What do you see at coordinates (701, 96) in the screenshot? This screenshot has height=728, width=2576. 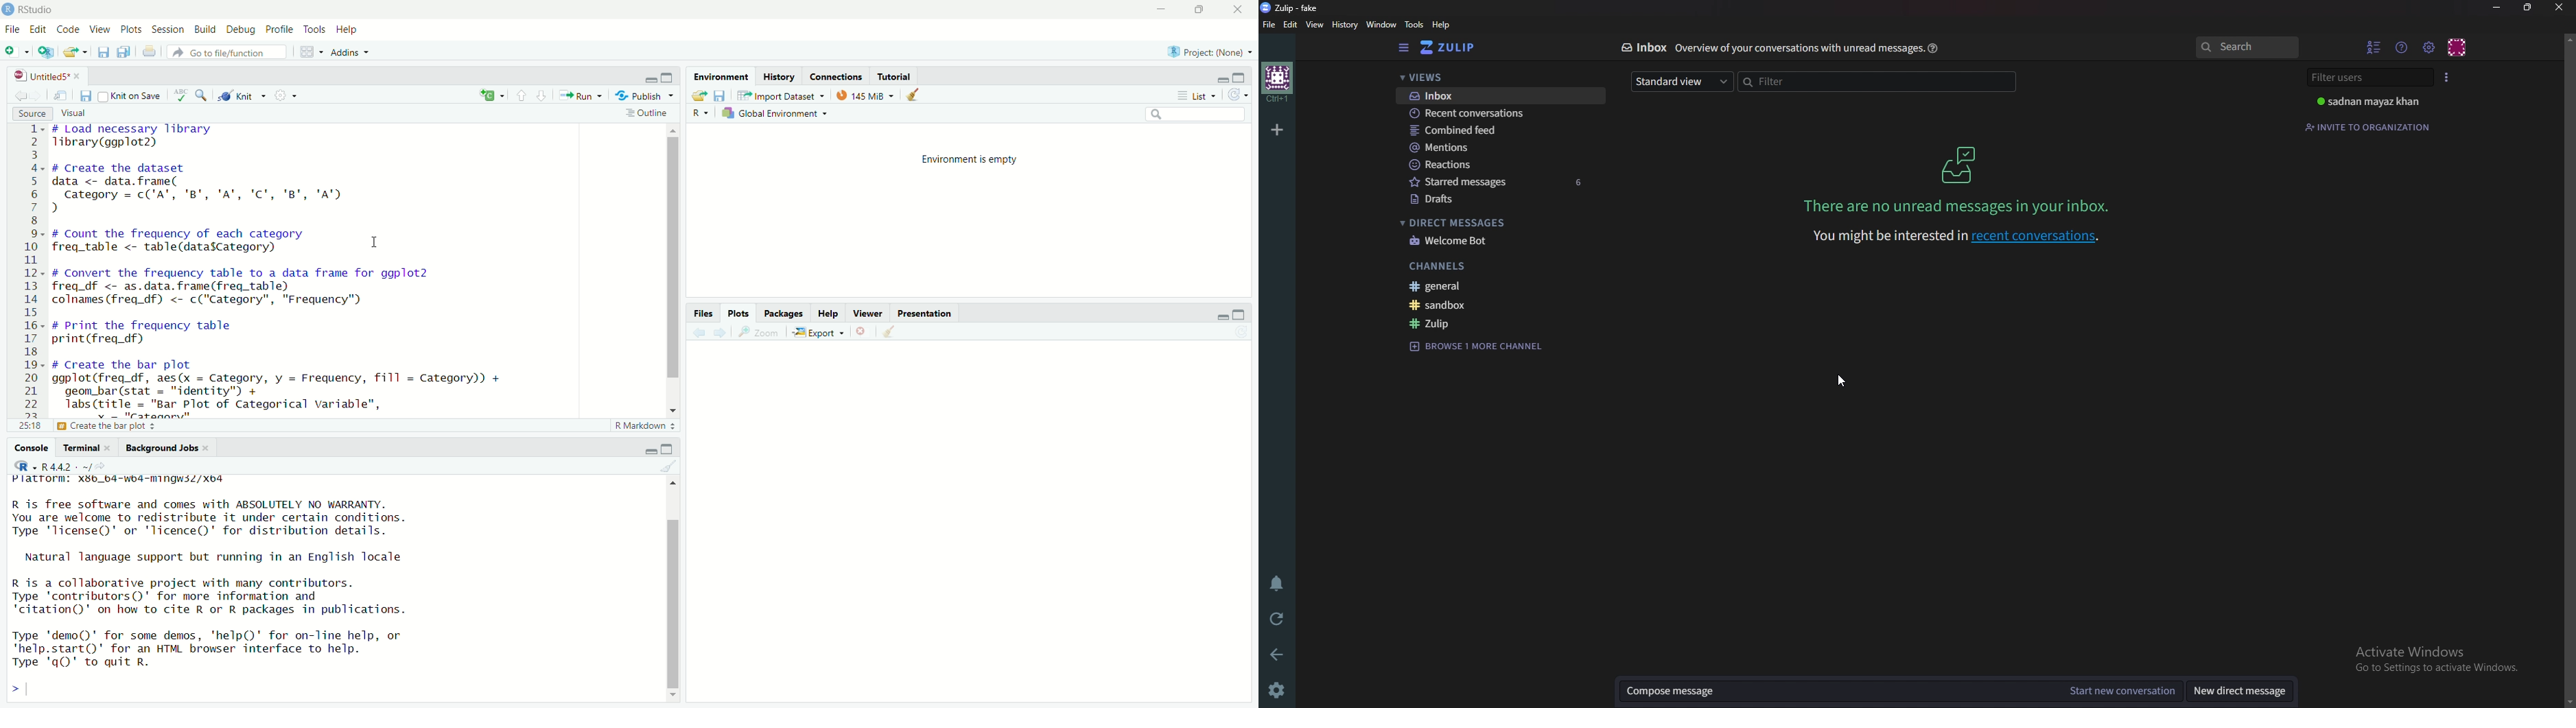 I see `open` at bounding box center [701, 96].